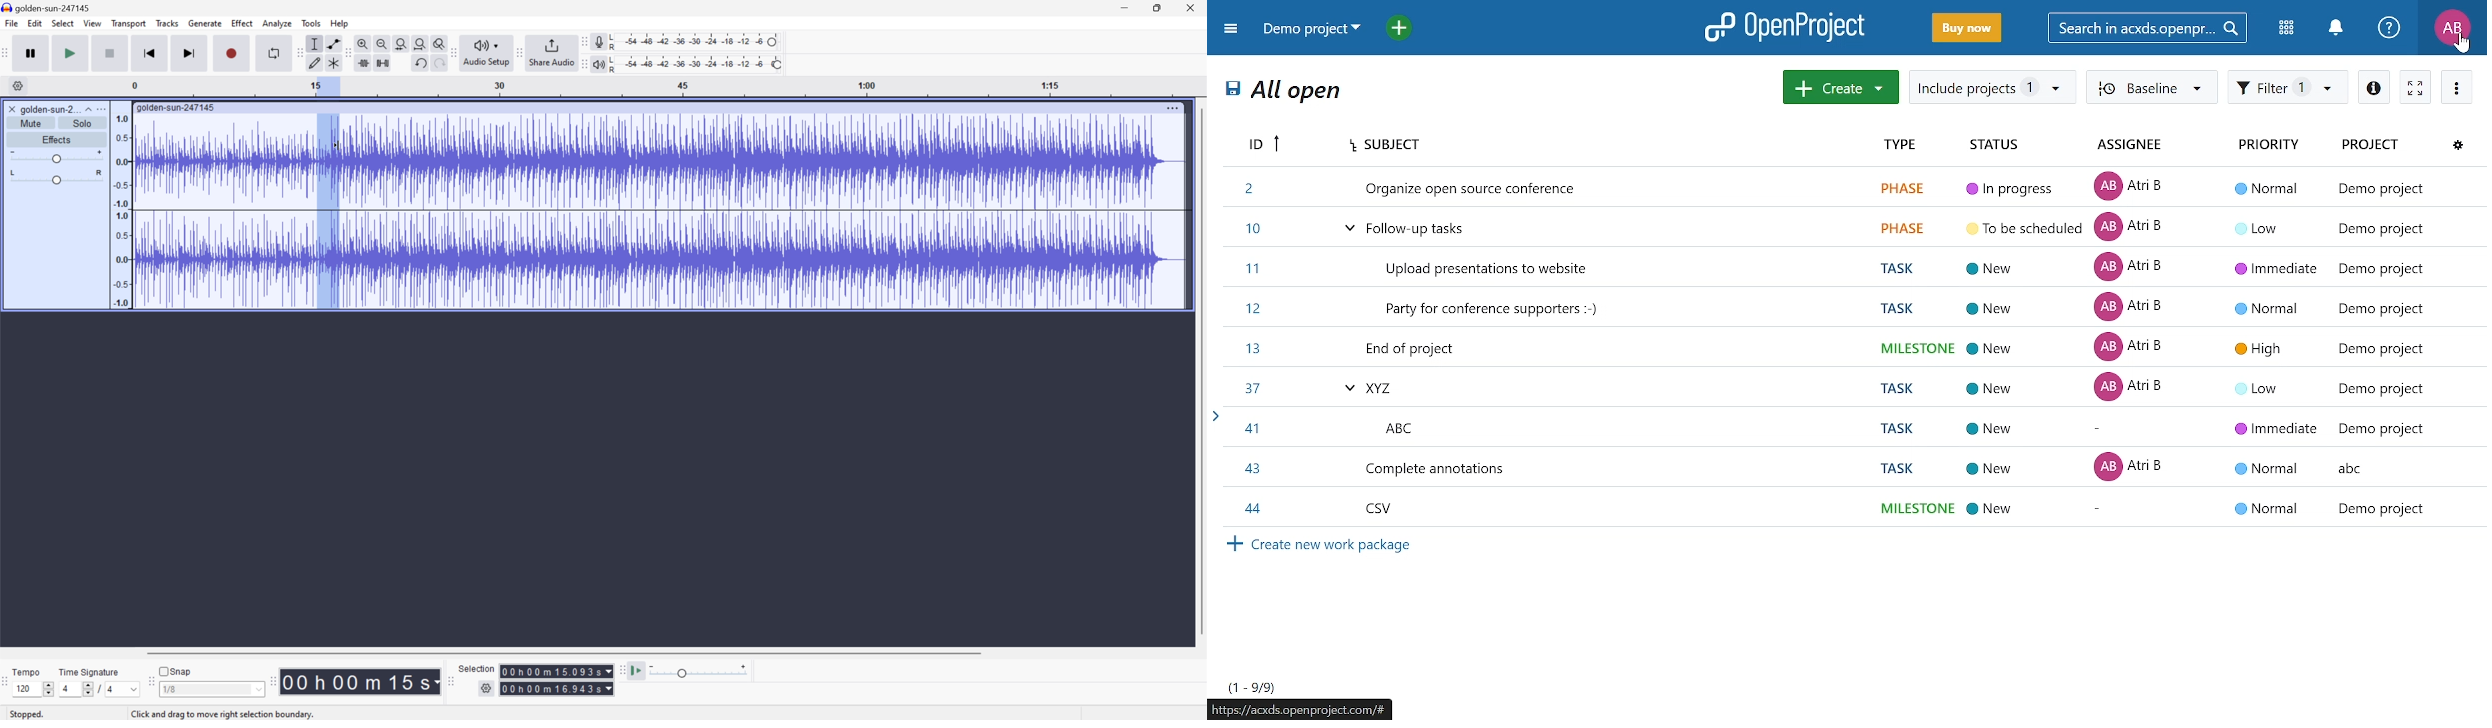  I want to click on Restore Down, so click(1155, 7).